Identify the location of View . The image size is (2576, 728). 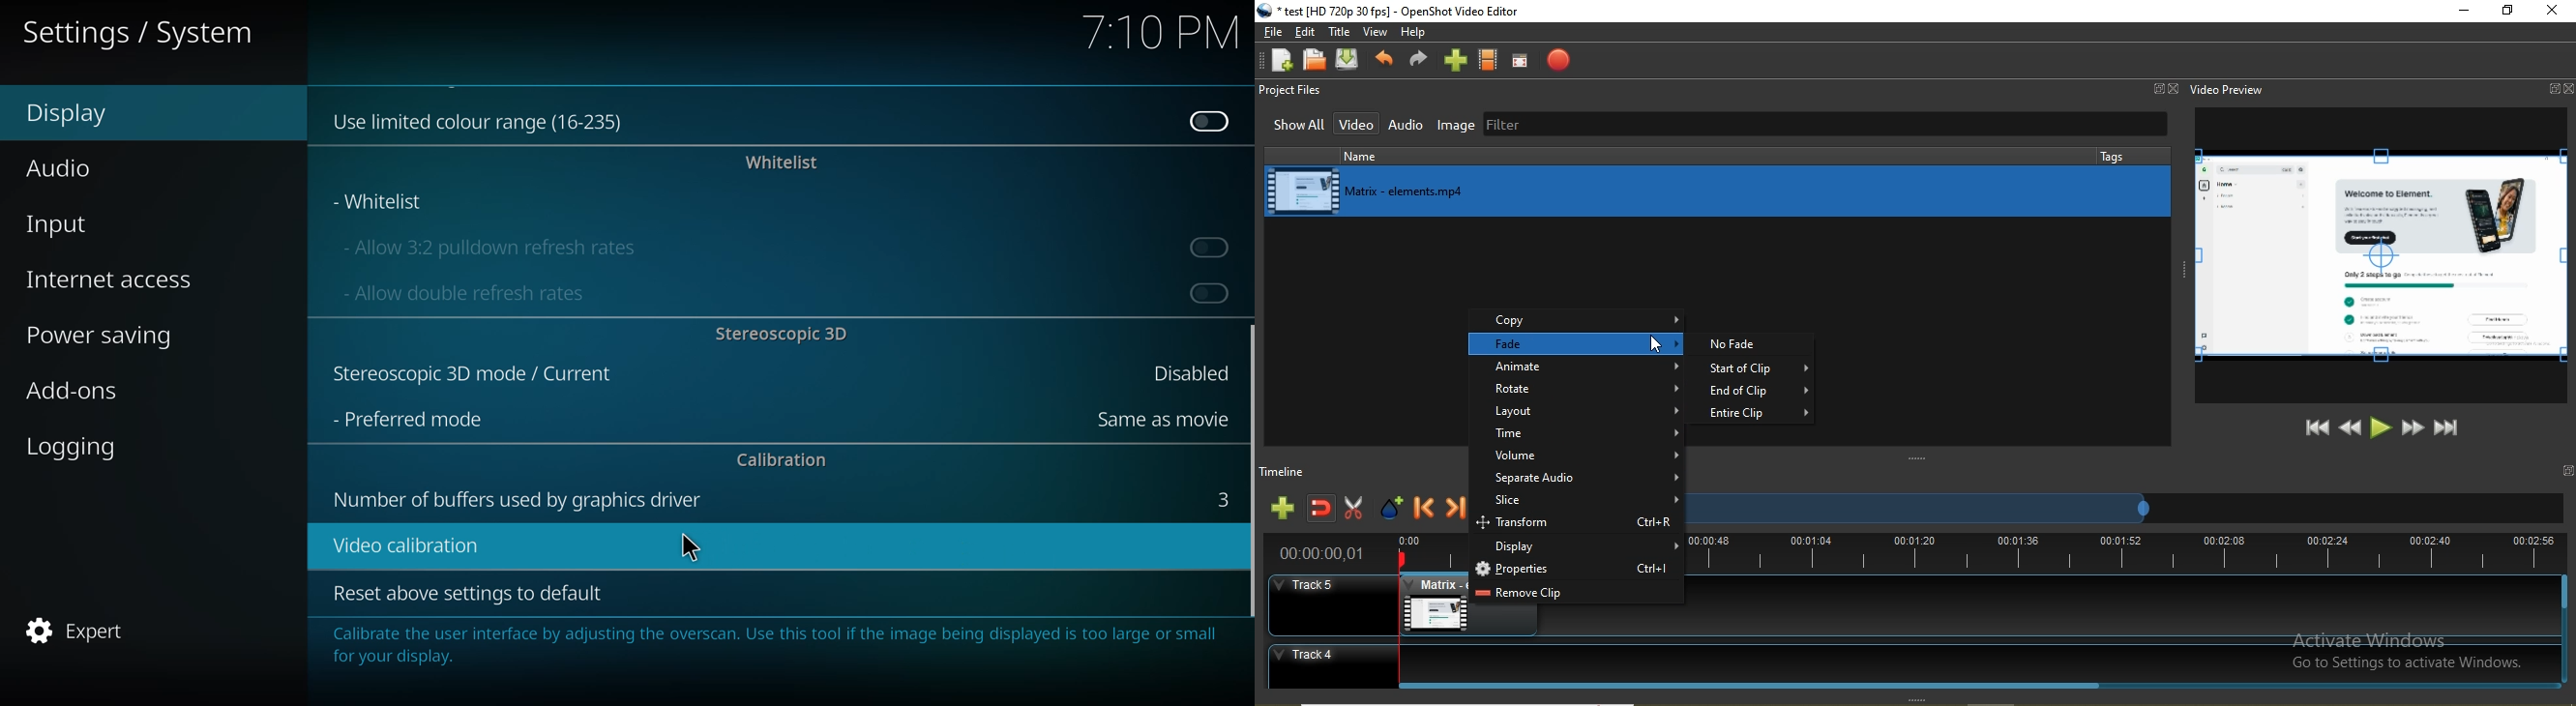
(1377, 33).